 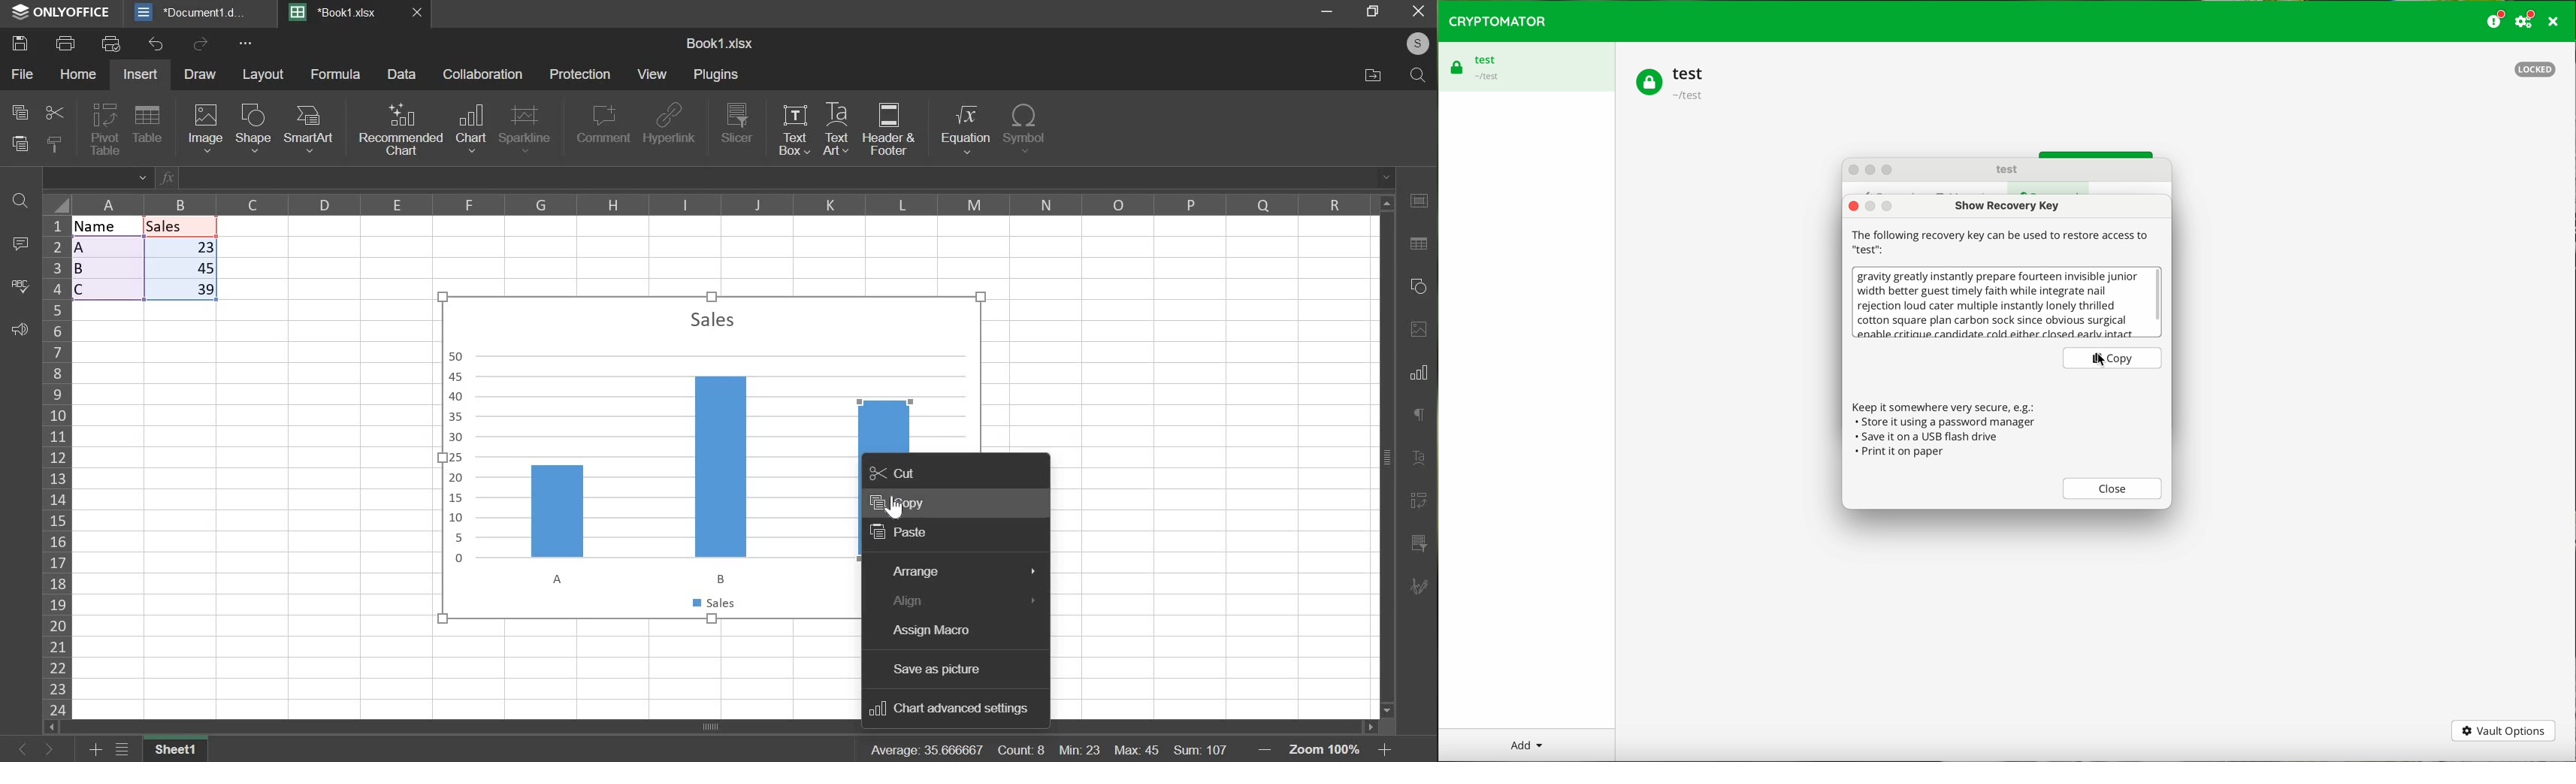 What do you see at coordinates (1416, 502) in the screenshot?
I see `References/Bookmarks Tool` at bounding box center [1416, 502].